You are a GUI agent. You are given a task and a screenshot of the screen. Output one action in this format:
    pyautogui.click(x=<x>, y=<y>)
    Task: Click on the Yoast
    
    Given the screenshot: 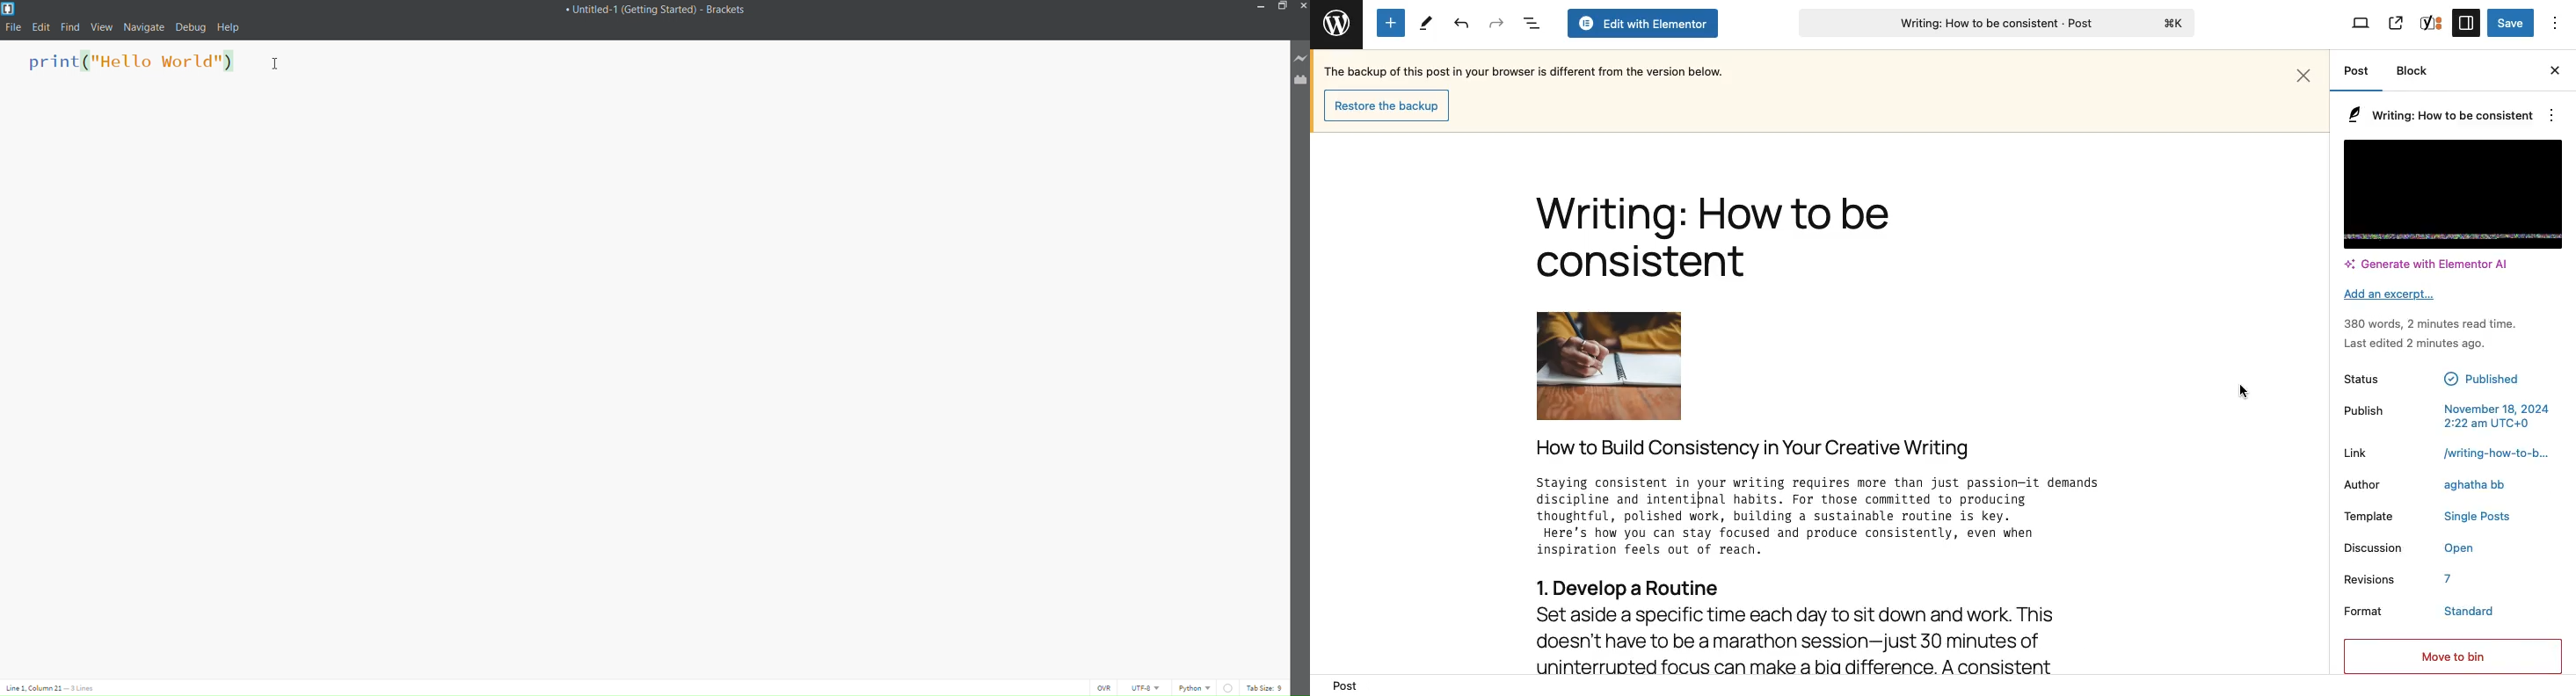 What is the action you would take?
    pyautogui.click(x=2432, y=22)
    